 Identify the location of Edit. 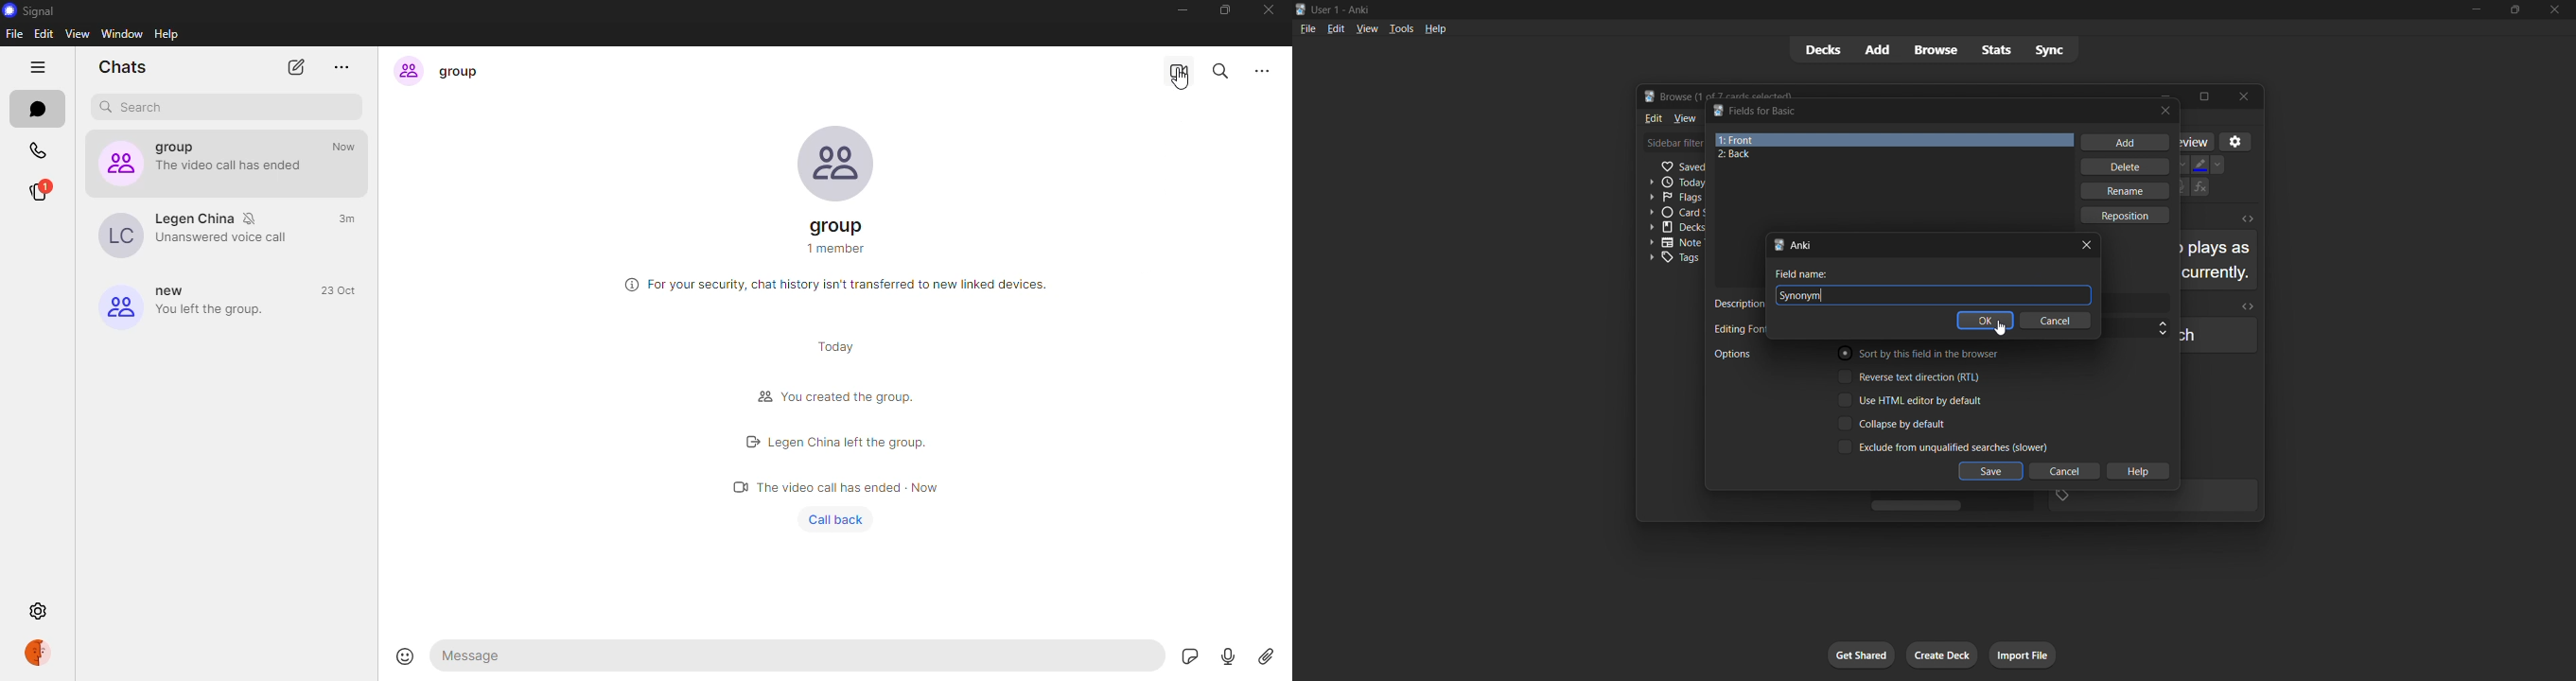
(1654, 119).